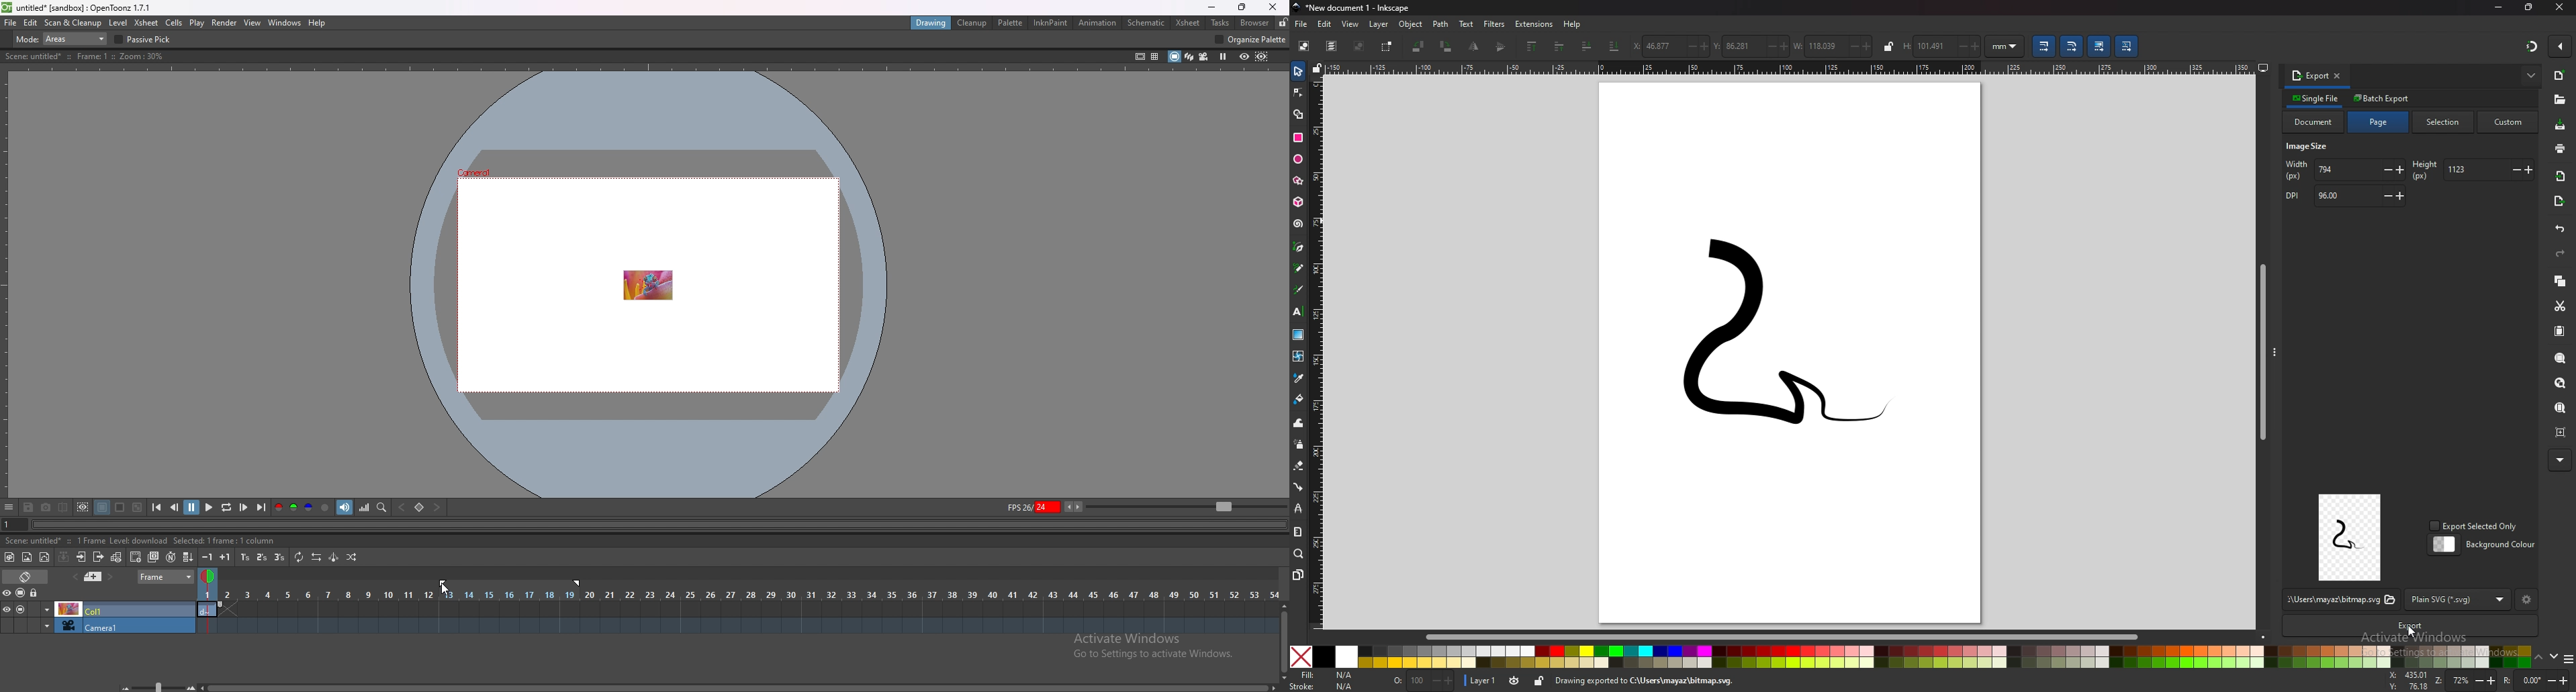  Describe the element at coordinates (1588, 45) in the screenshot. I see `lower selection one step` at that location.